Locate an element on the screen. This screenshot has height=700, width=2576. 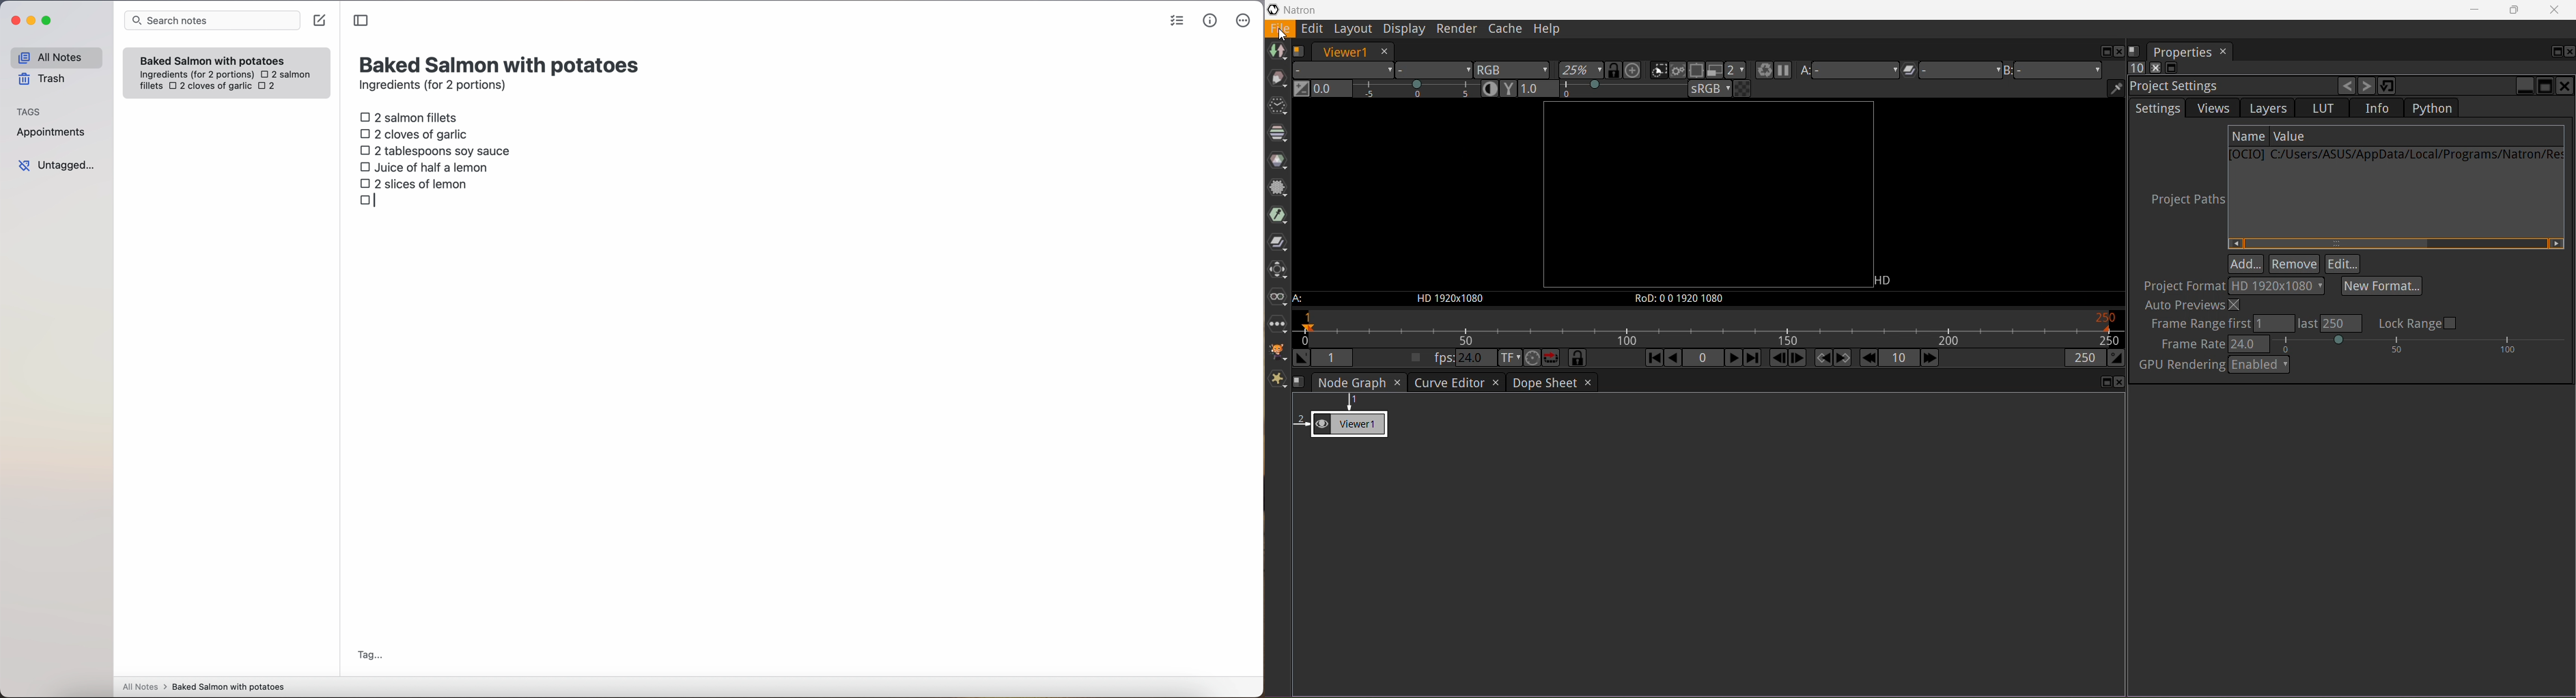
check list is located at coordinates (1177, 21).